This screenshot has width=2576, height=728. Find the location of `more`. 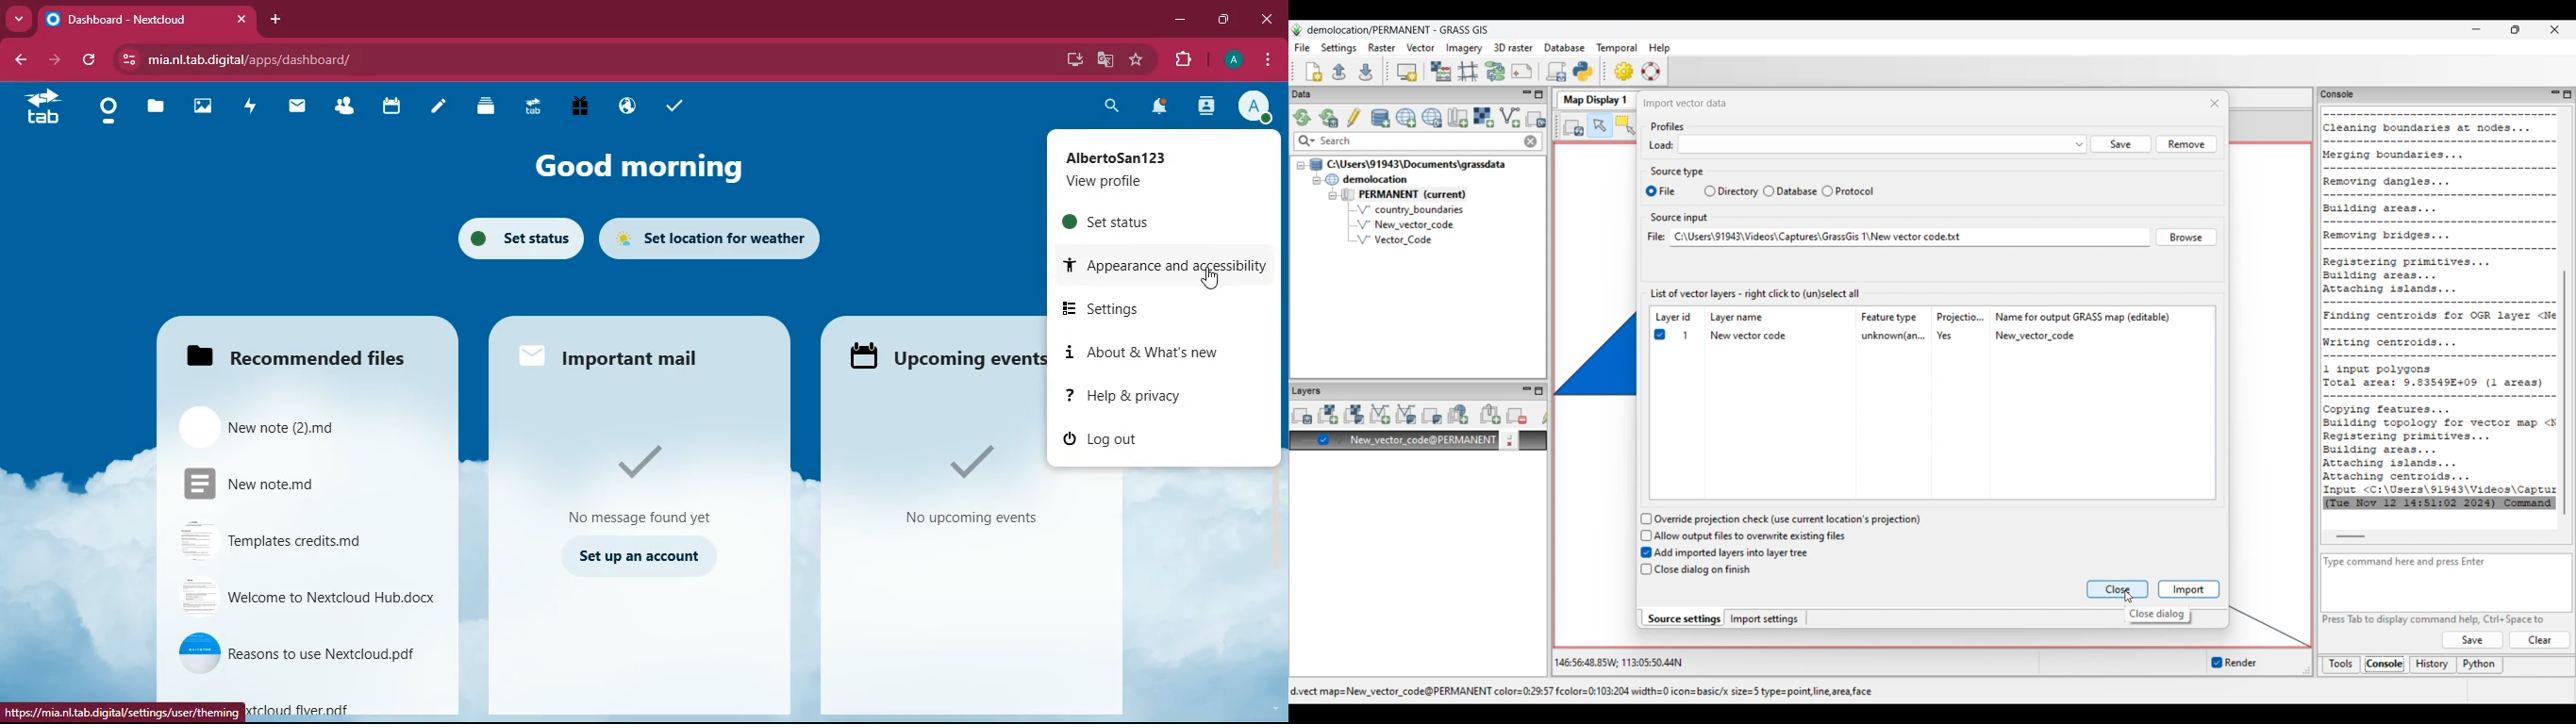

more is located at coordinates (19, 18).